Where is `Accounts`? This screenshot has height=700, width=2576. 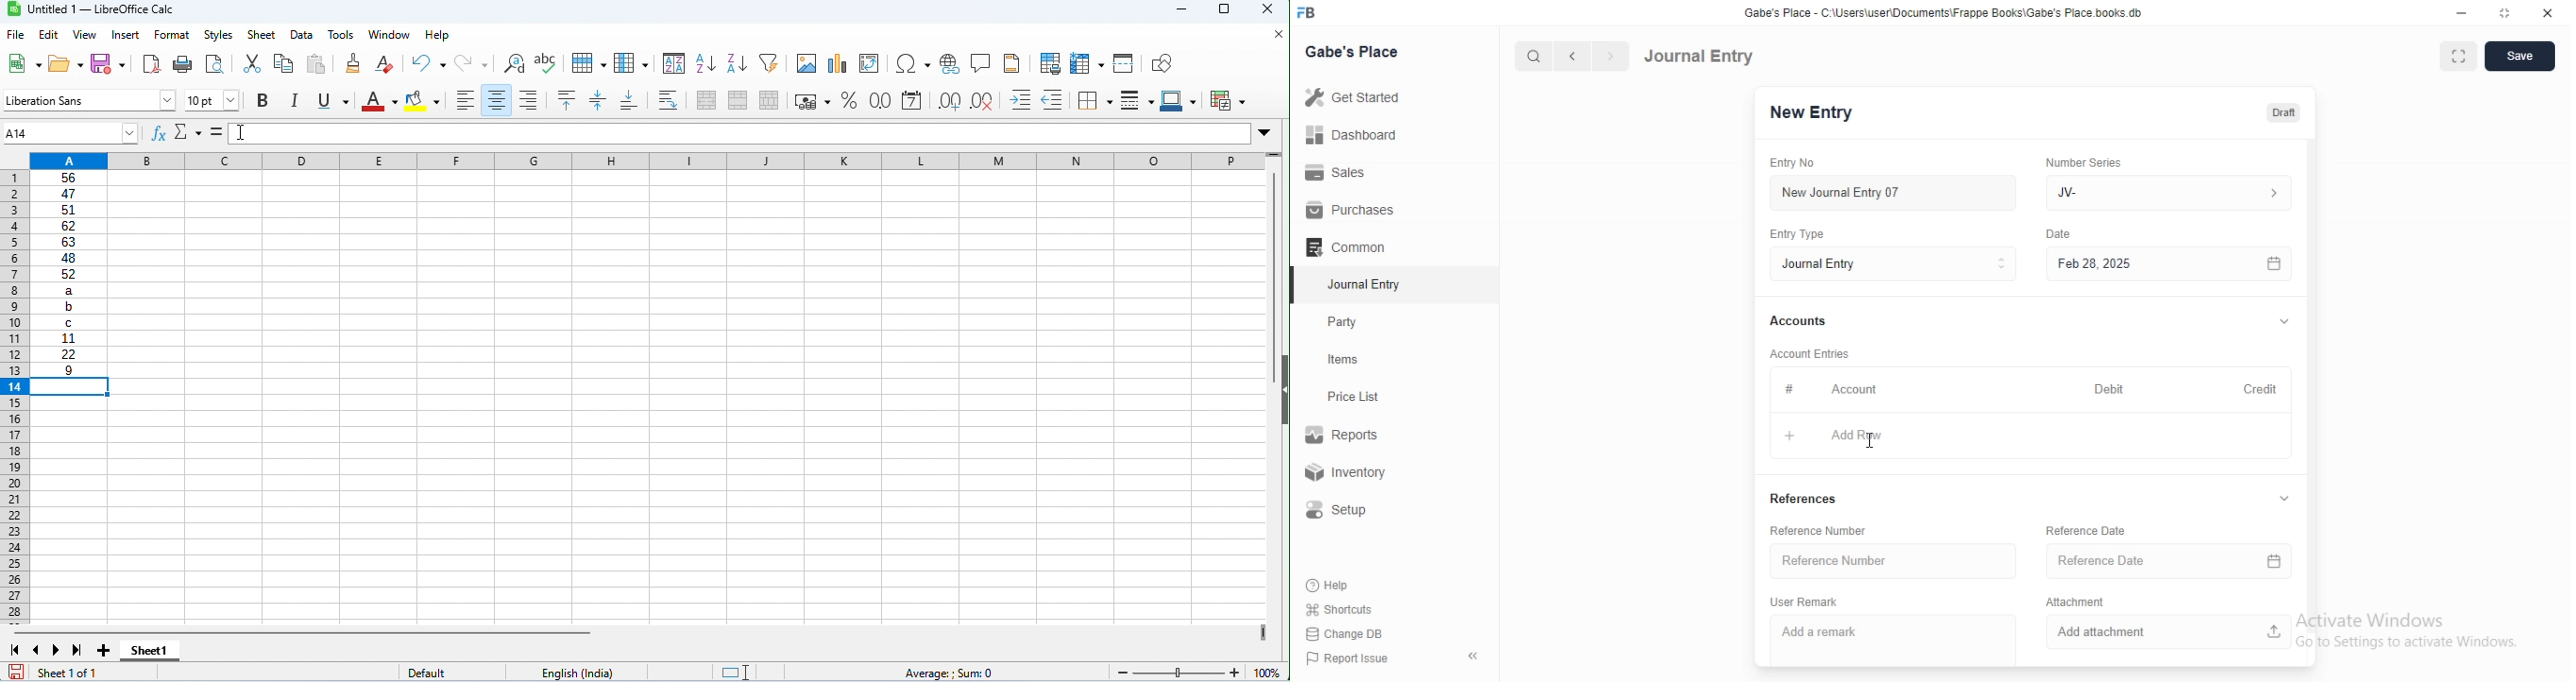 Accounts is located at coordinates (1796, 321).